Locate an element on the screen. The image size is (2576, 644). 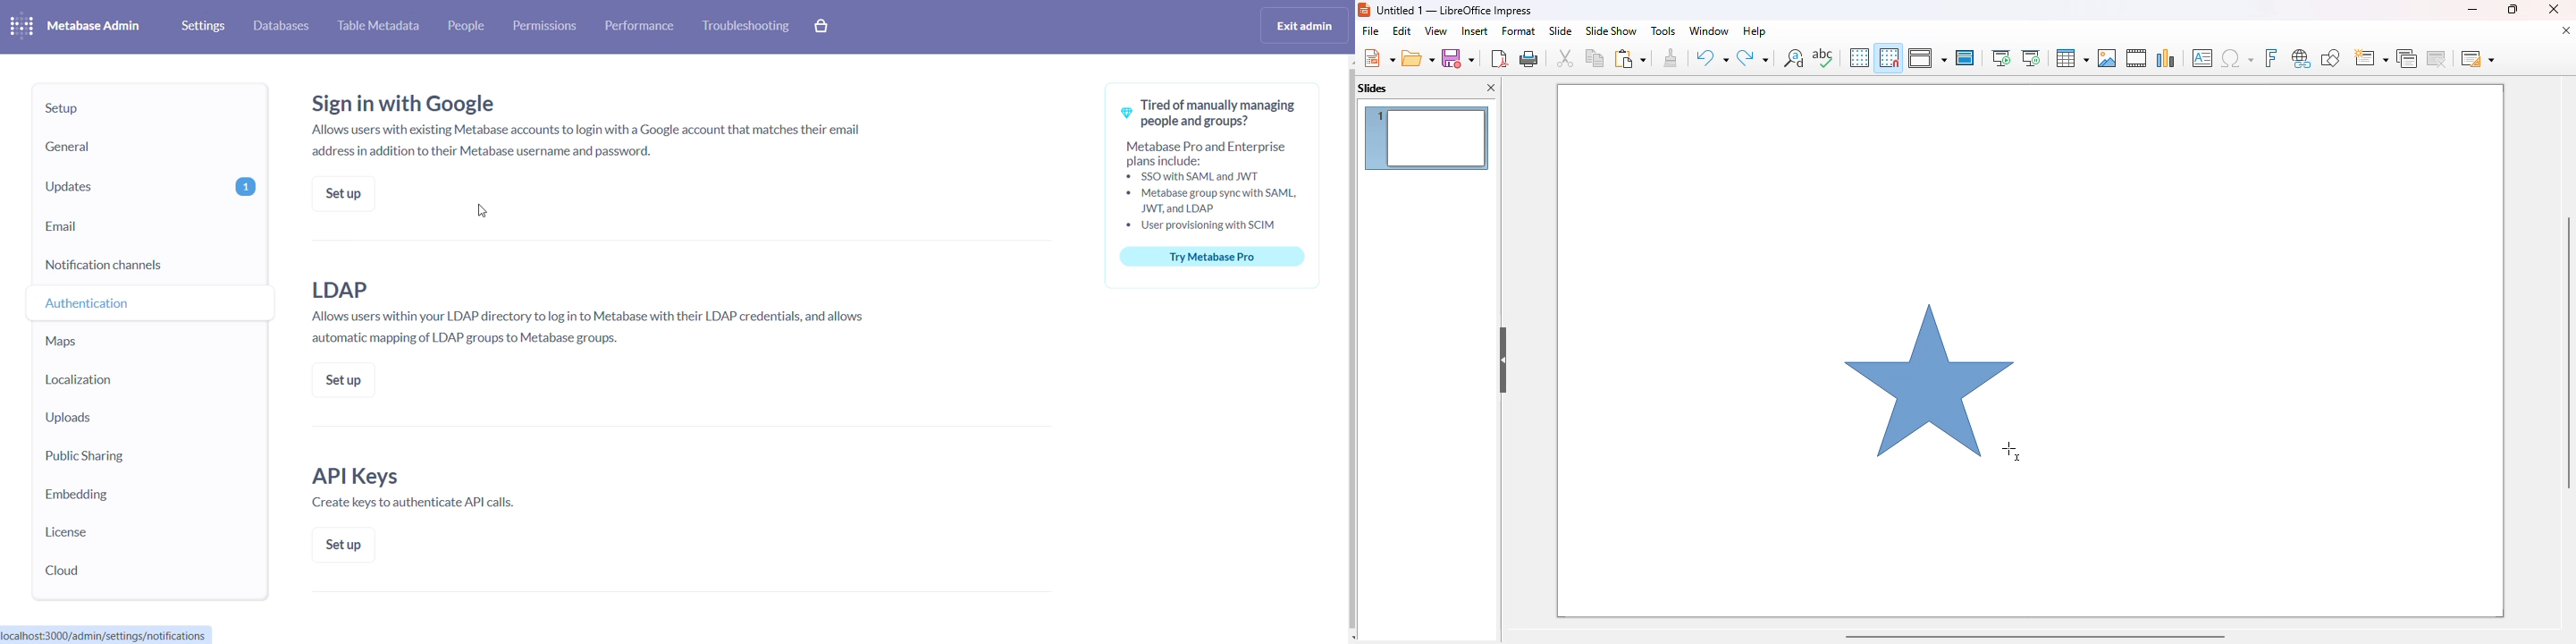
close is located at coordinates (2554, 9).